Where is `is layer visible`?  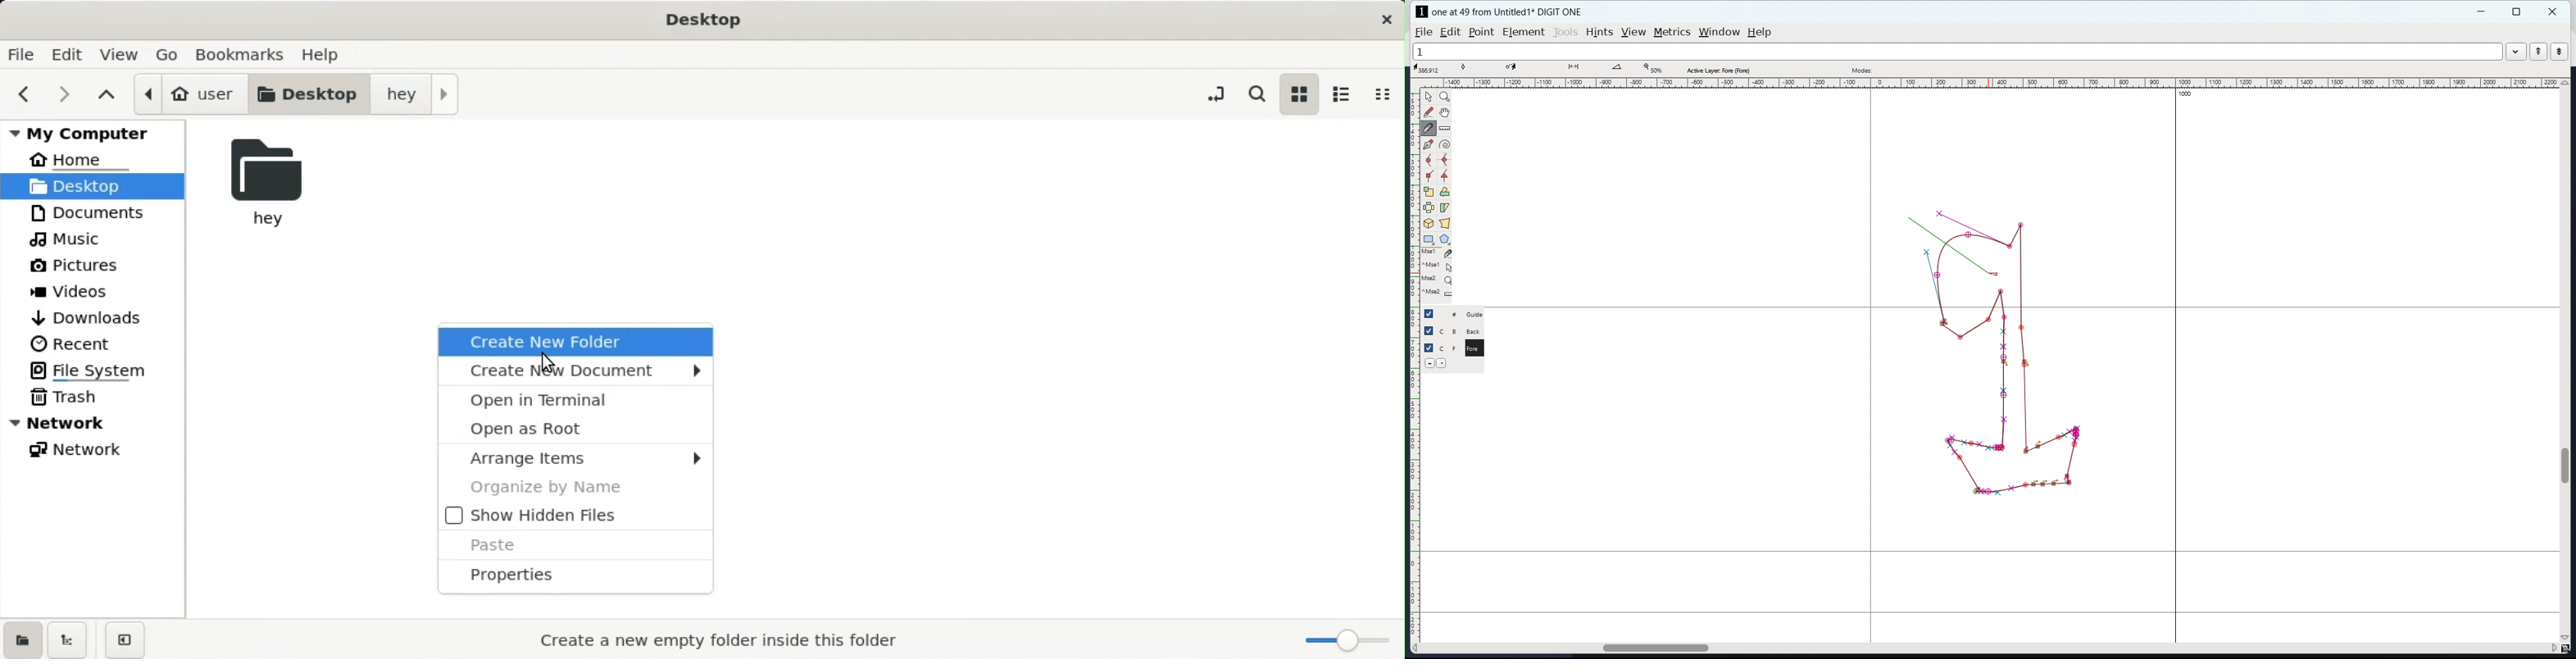
is layer visible is located at coordinates (1429, 314).